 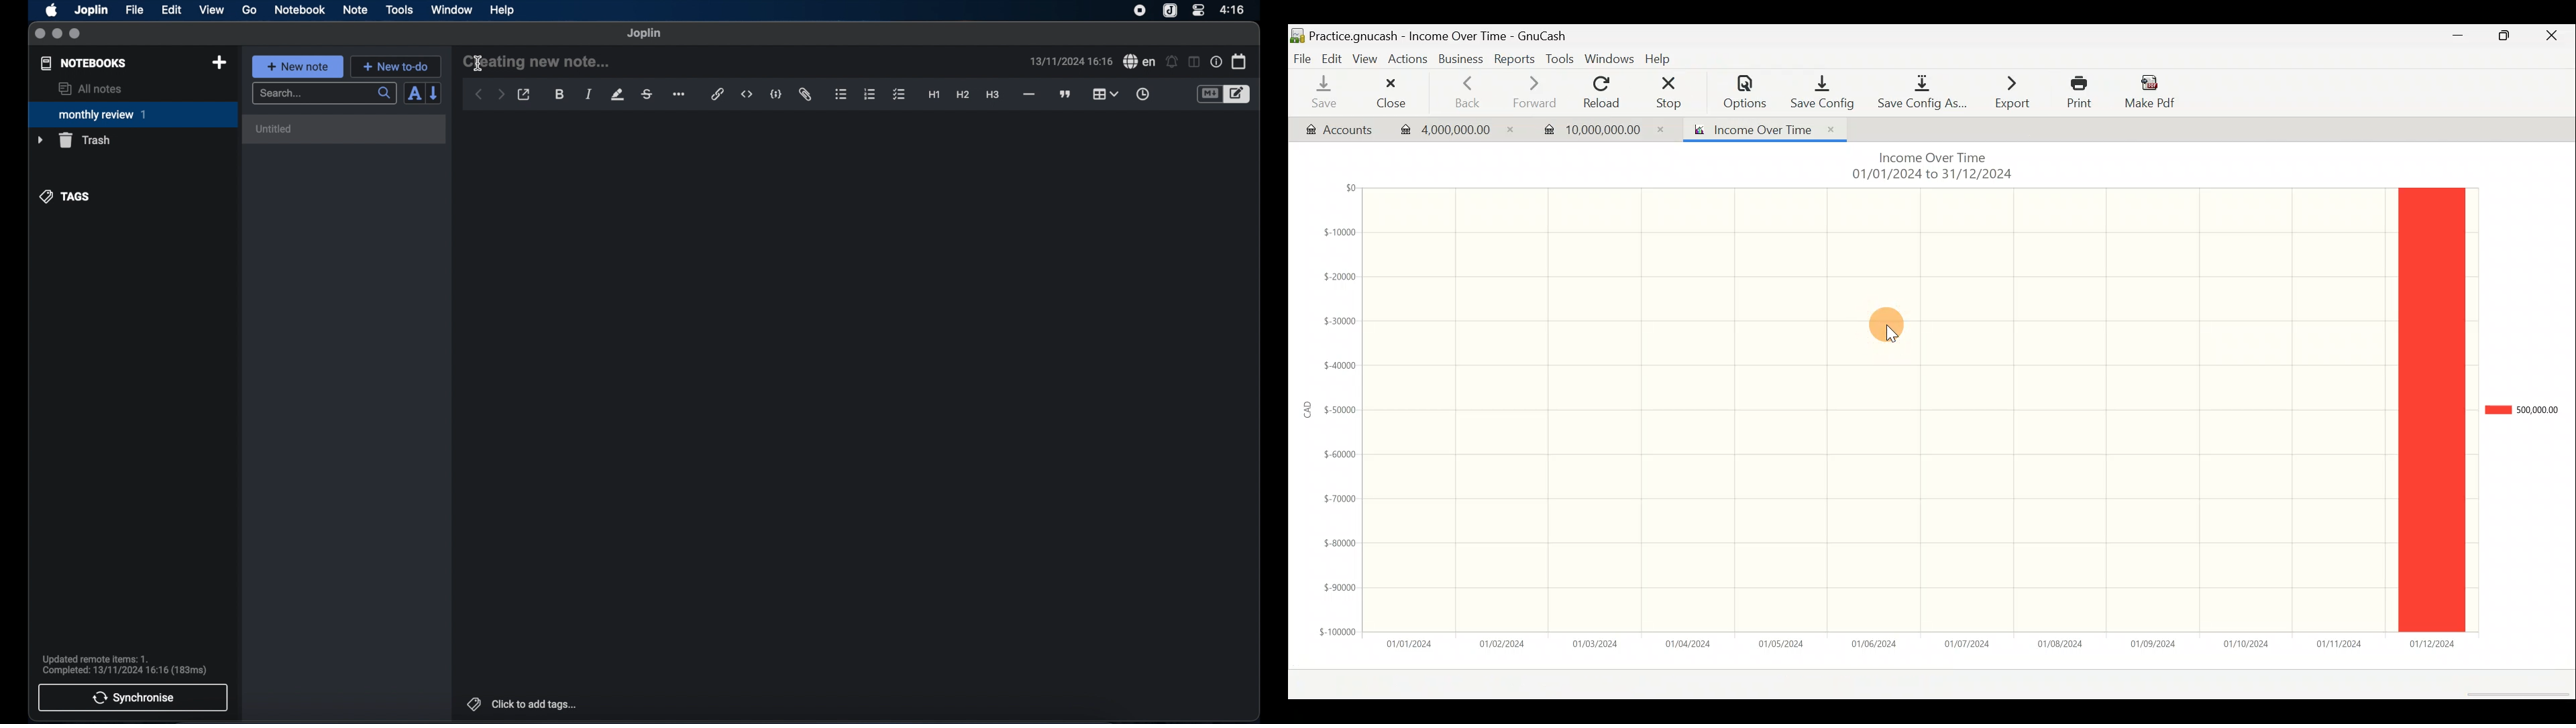 What do you see at coordinates (747, 95) in the screenshot?
I see `inline code` at bounding box center [747, 95].